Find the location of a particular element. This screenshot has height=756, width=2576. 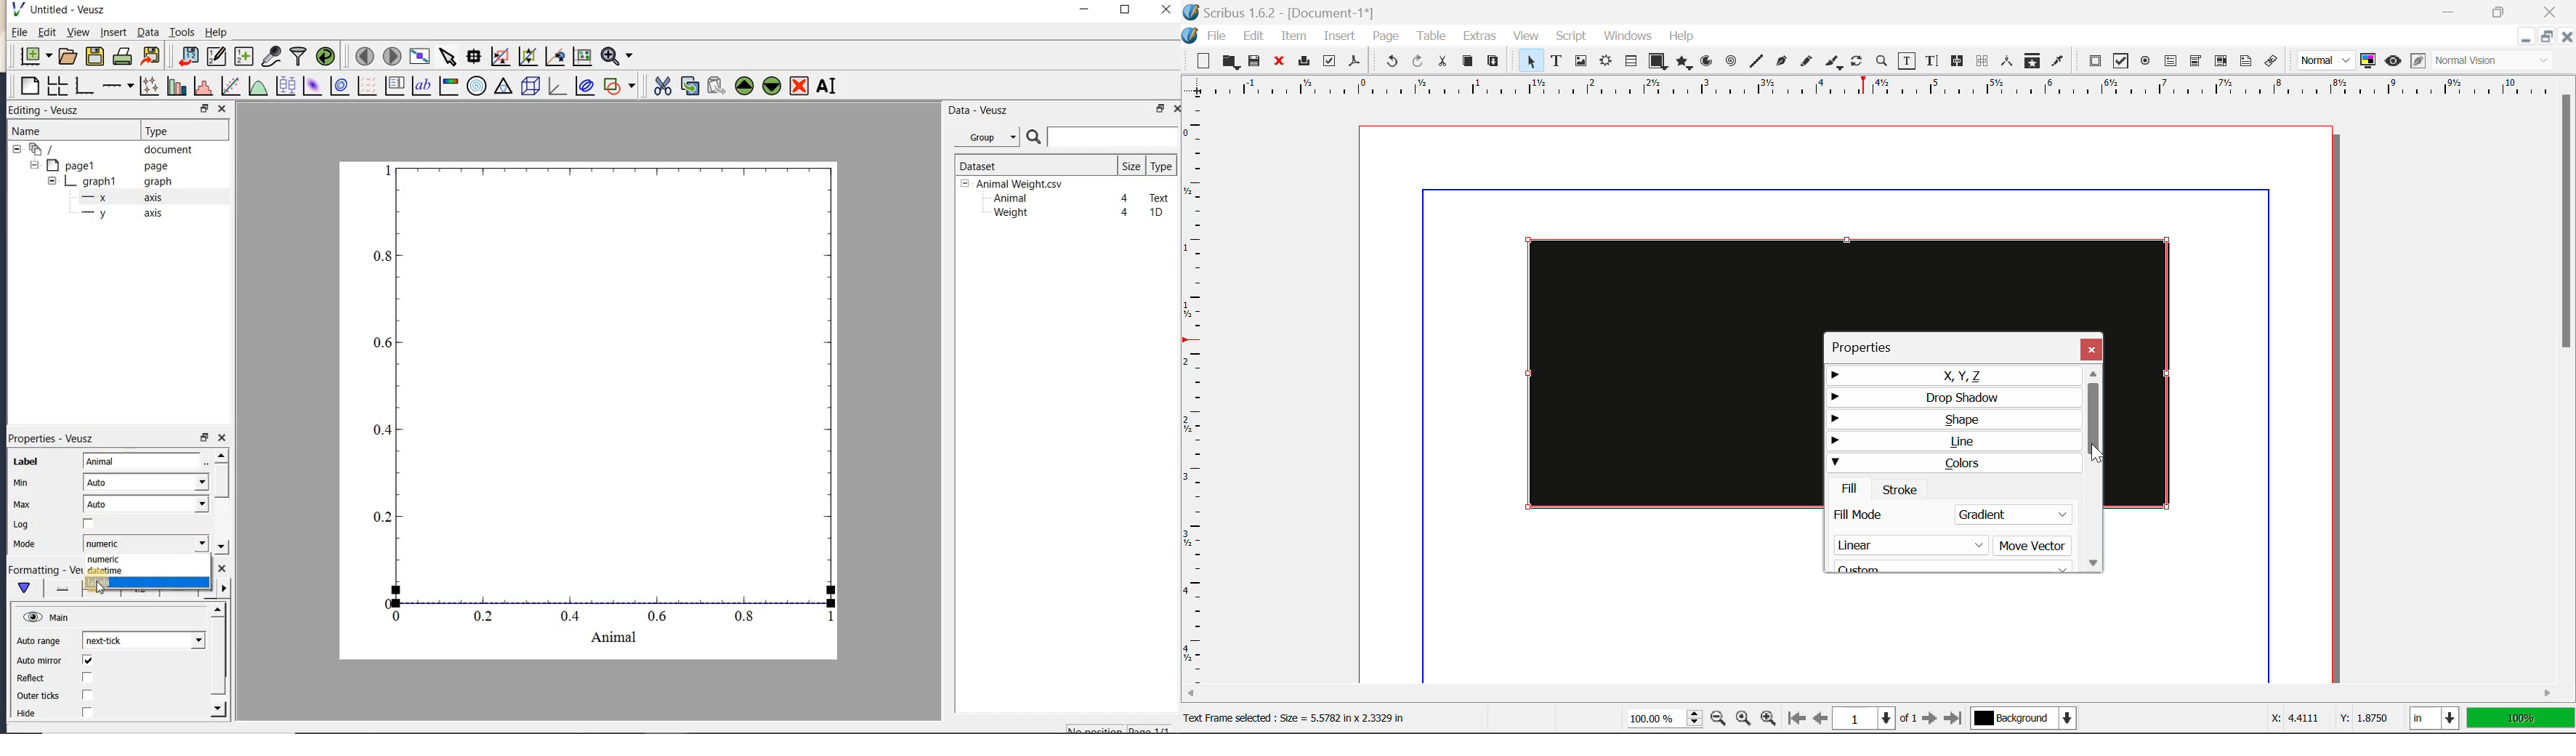

open a document is located at coordinates (66, 56).